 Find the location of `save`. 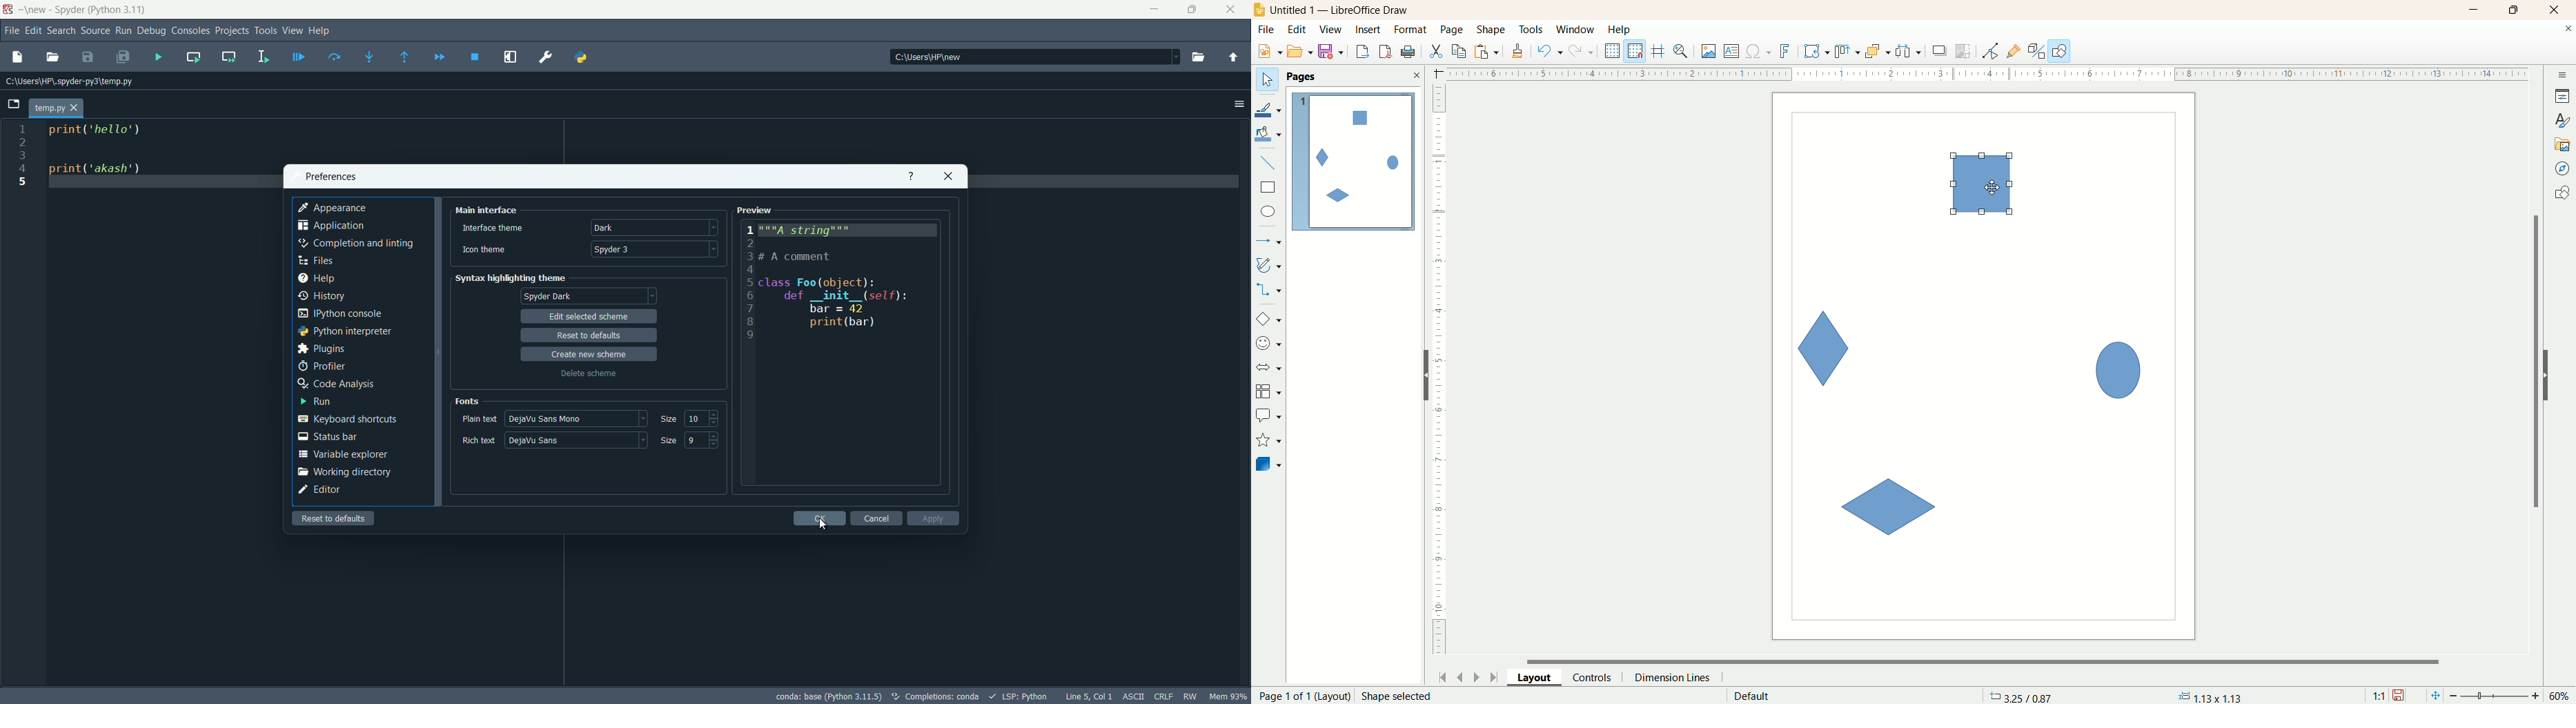

save is located at coordinates (2400, 696).